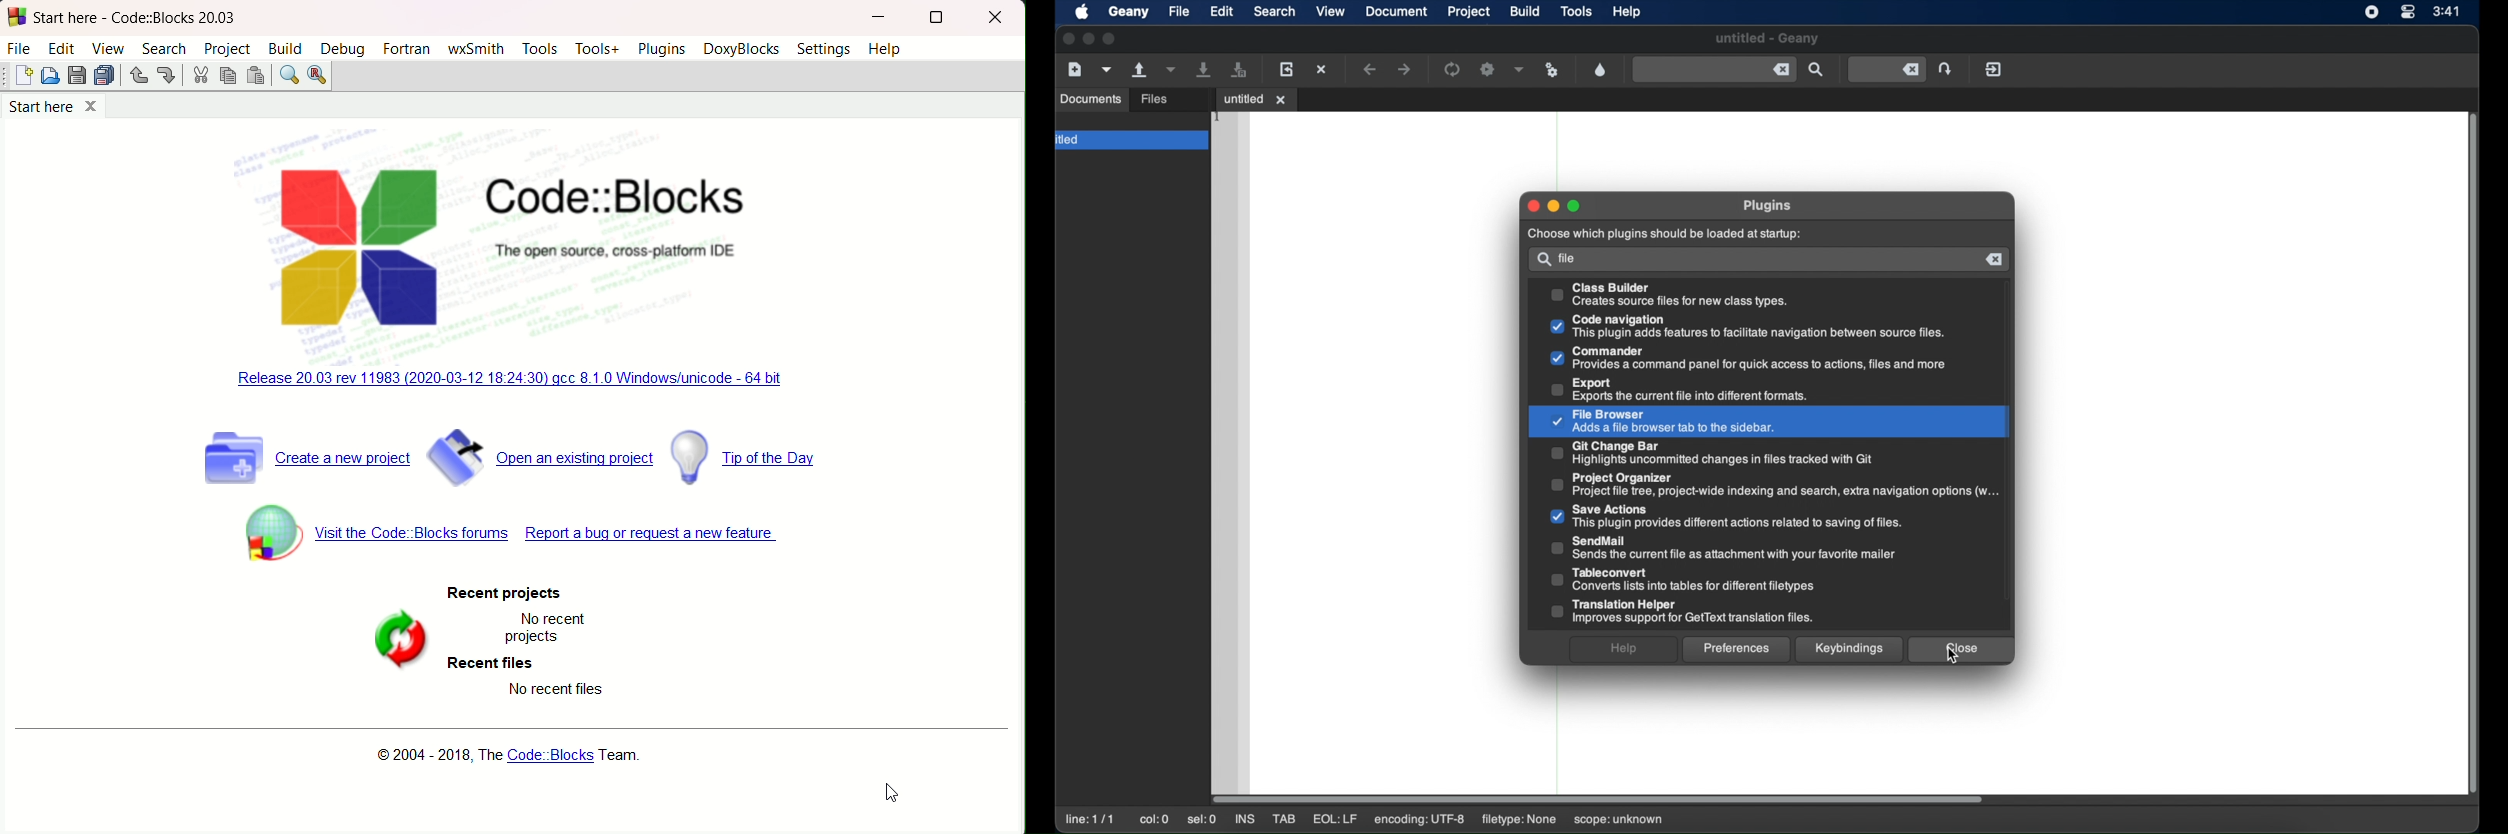  What do you see at coordinates (880, 17) in the screenshot?
I see `minimize` at bounding box center [880, 17].